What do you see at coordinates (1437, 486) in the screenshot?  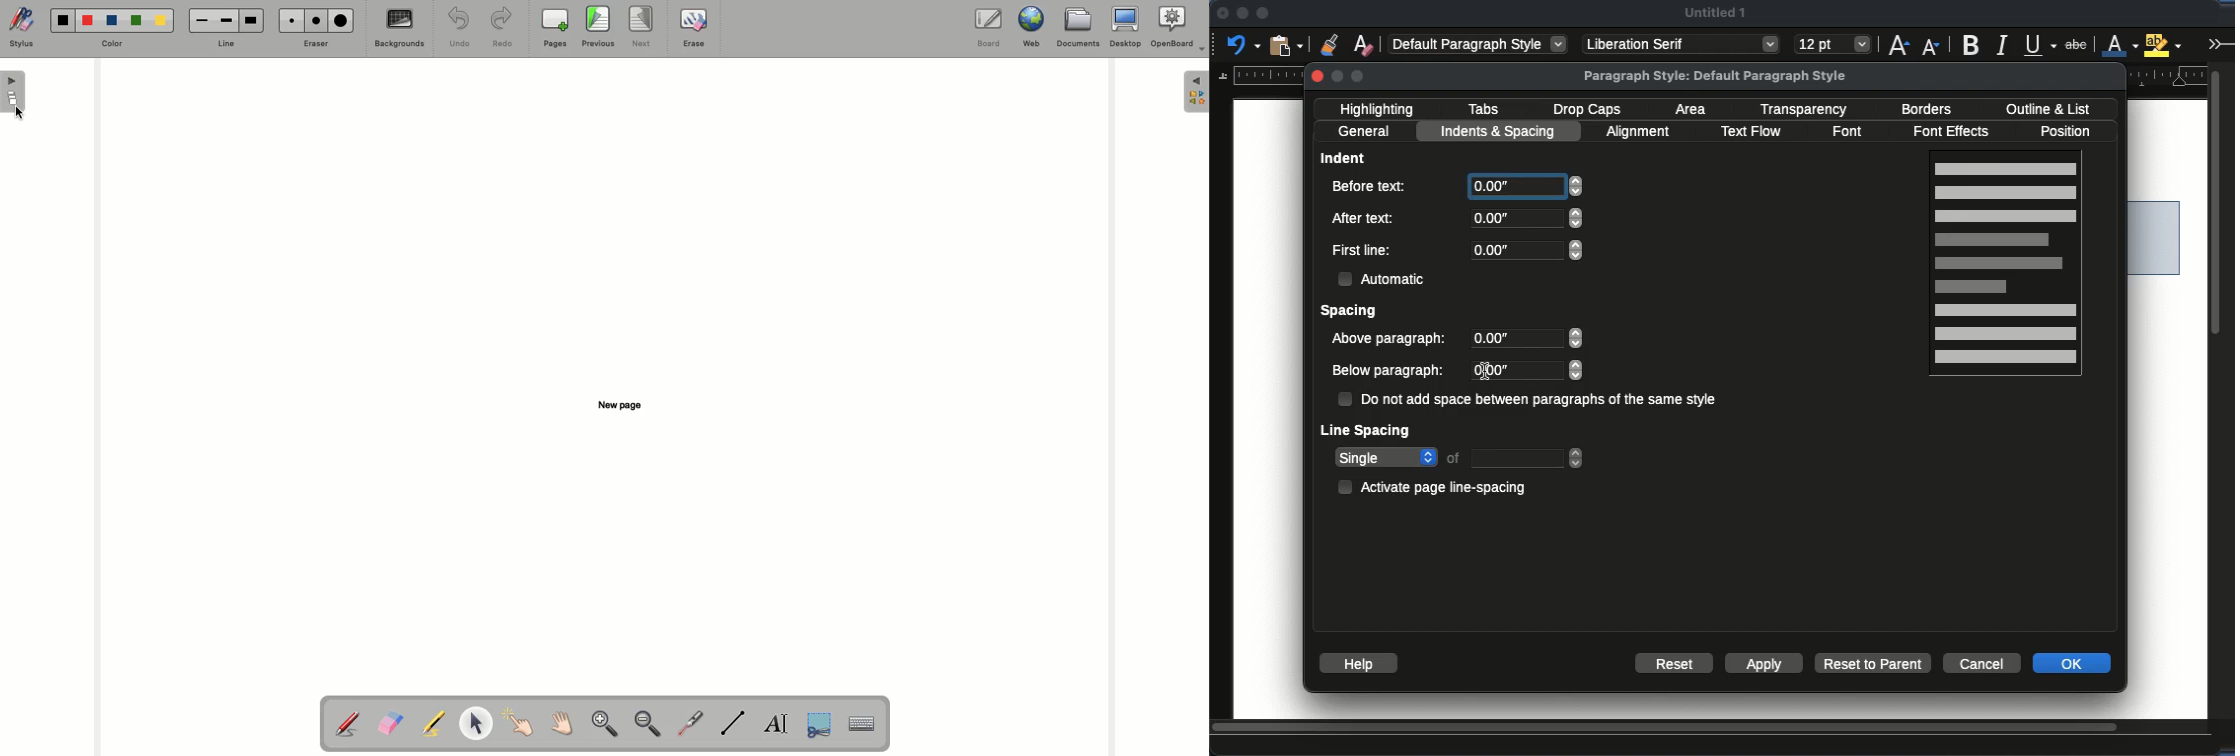 I see `activate page line-spacing ` at bounding box center [1437, 486].